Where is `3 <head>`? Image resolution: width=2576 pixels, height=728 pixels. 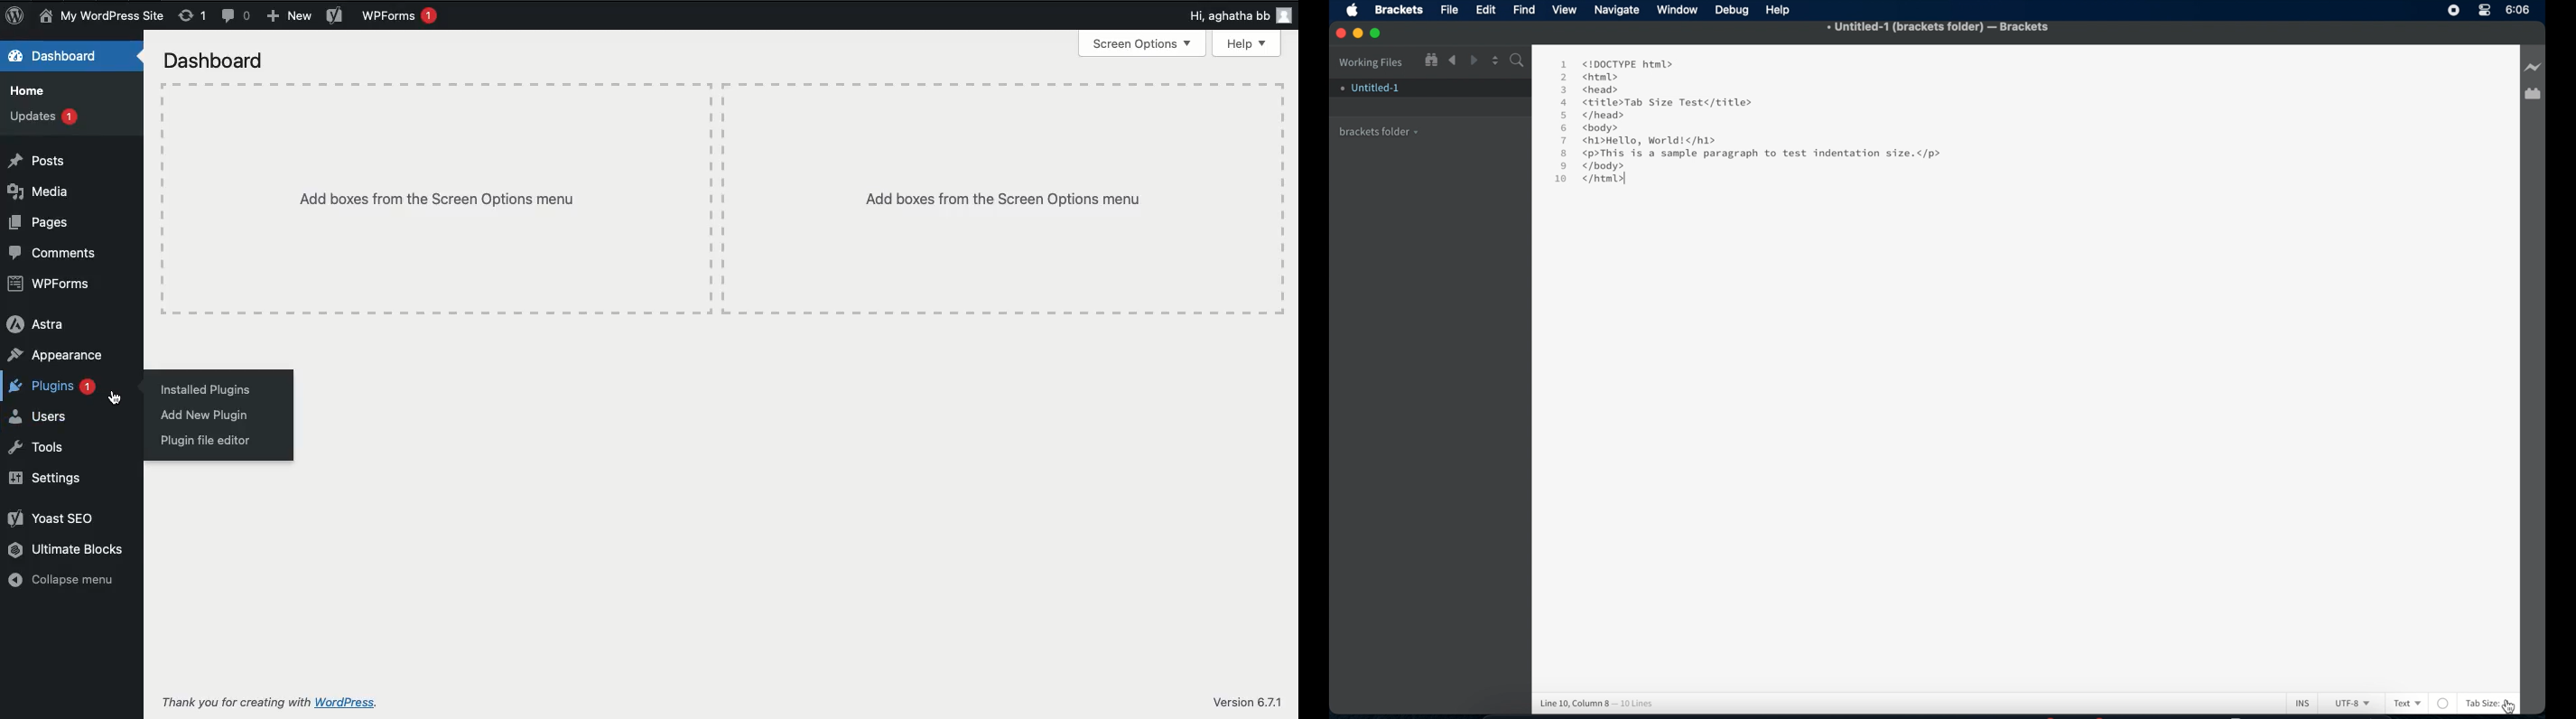
3 <head> is located at coordinates (1591, 89).